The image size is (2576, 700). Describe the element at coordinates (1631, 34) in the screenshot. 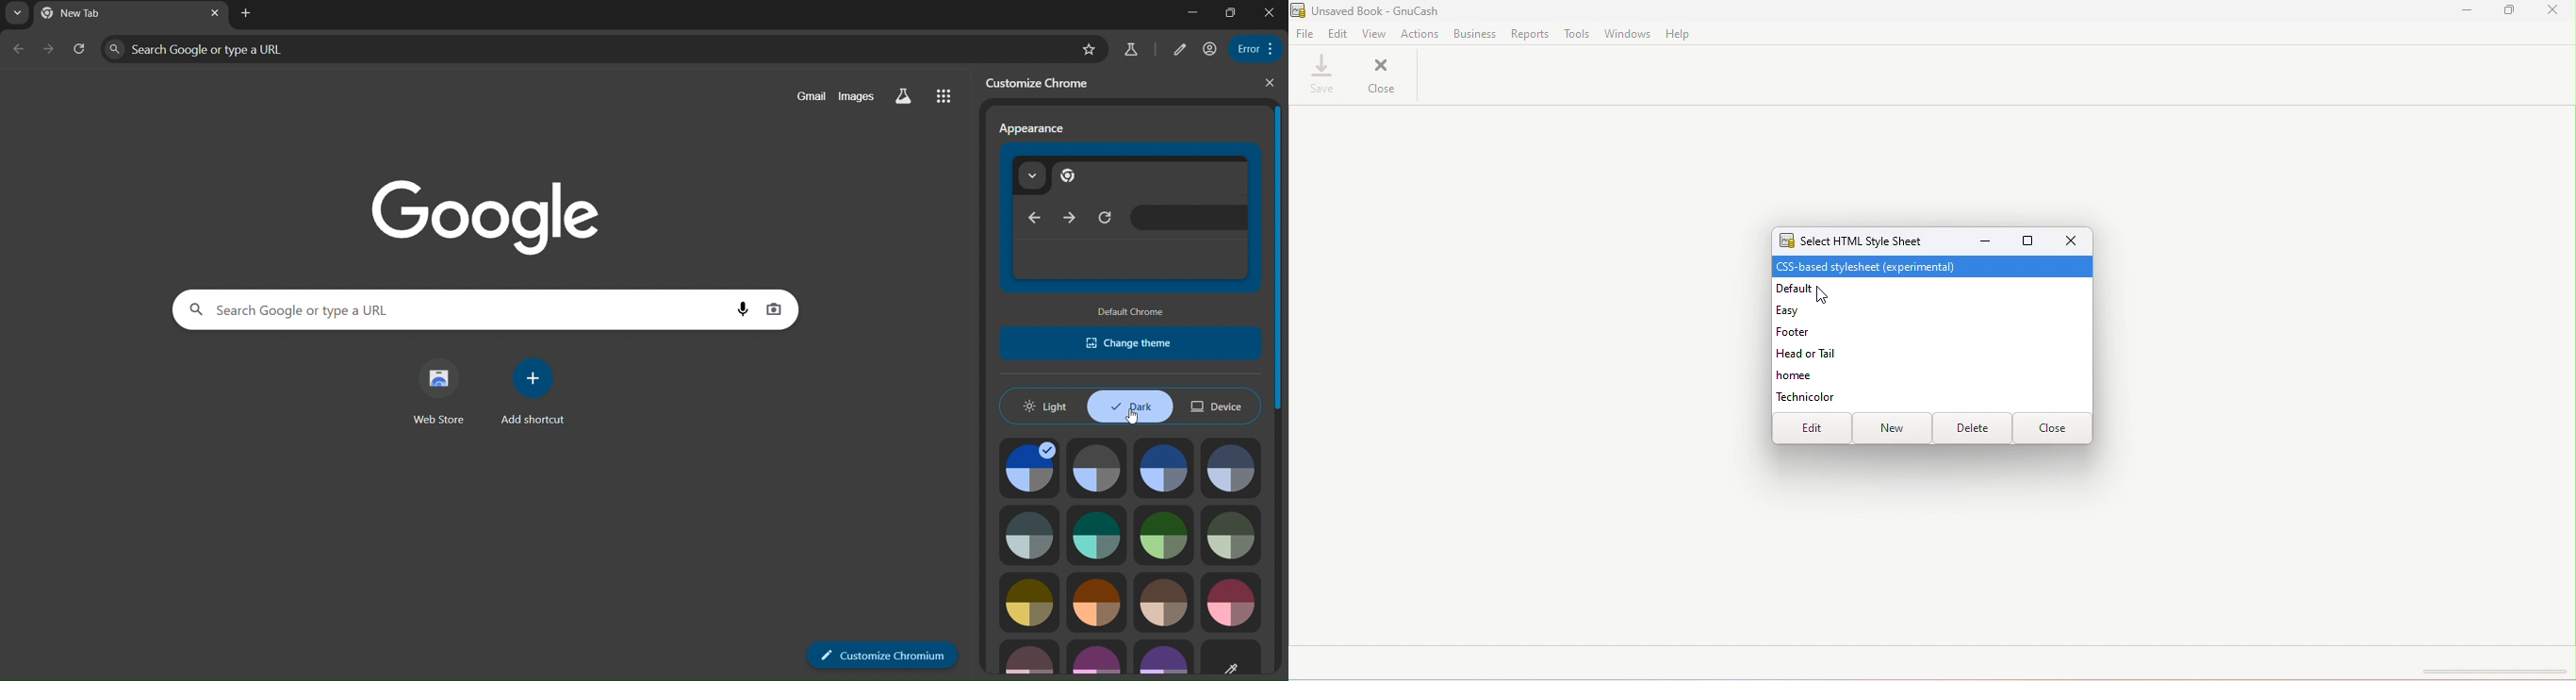

I see `Windows` at that location.